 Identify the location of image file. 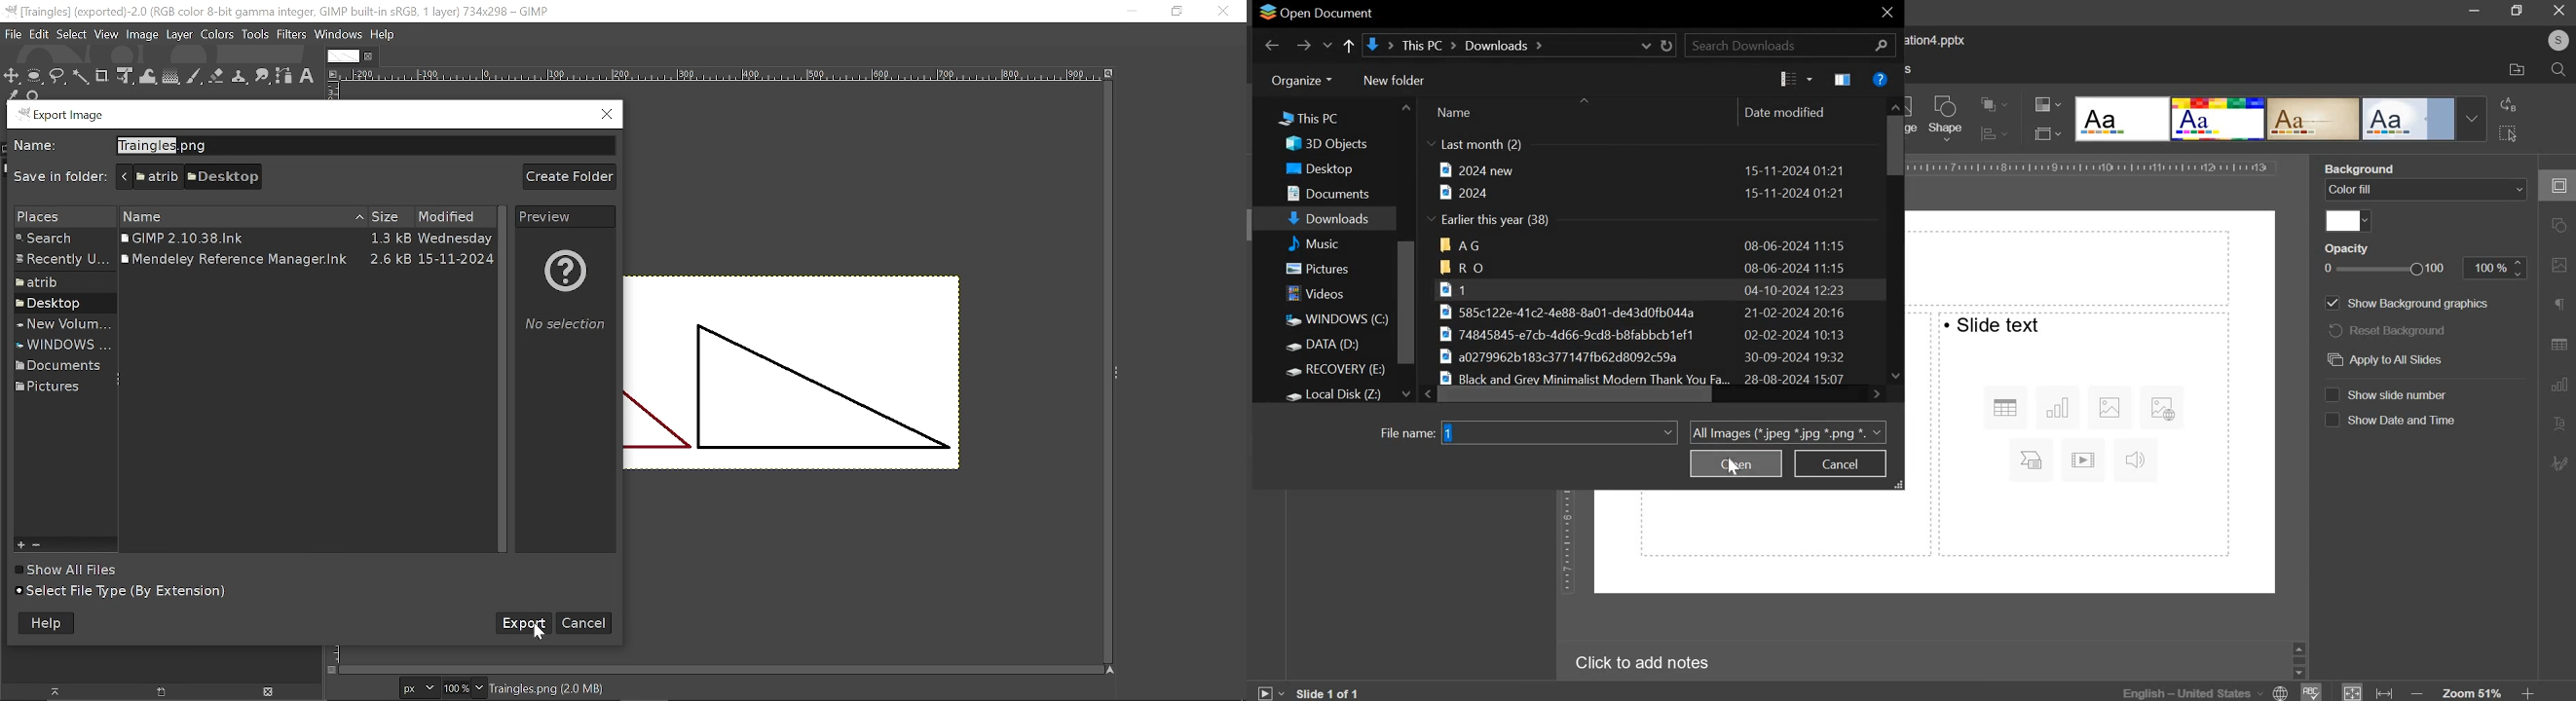
(1652, 357).